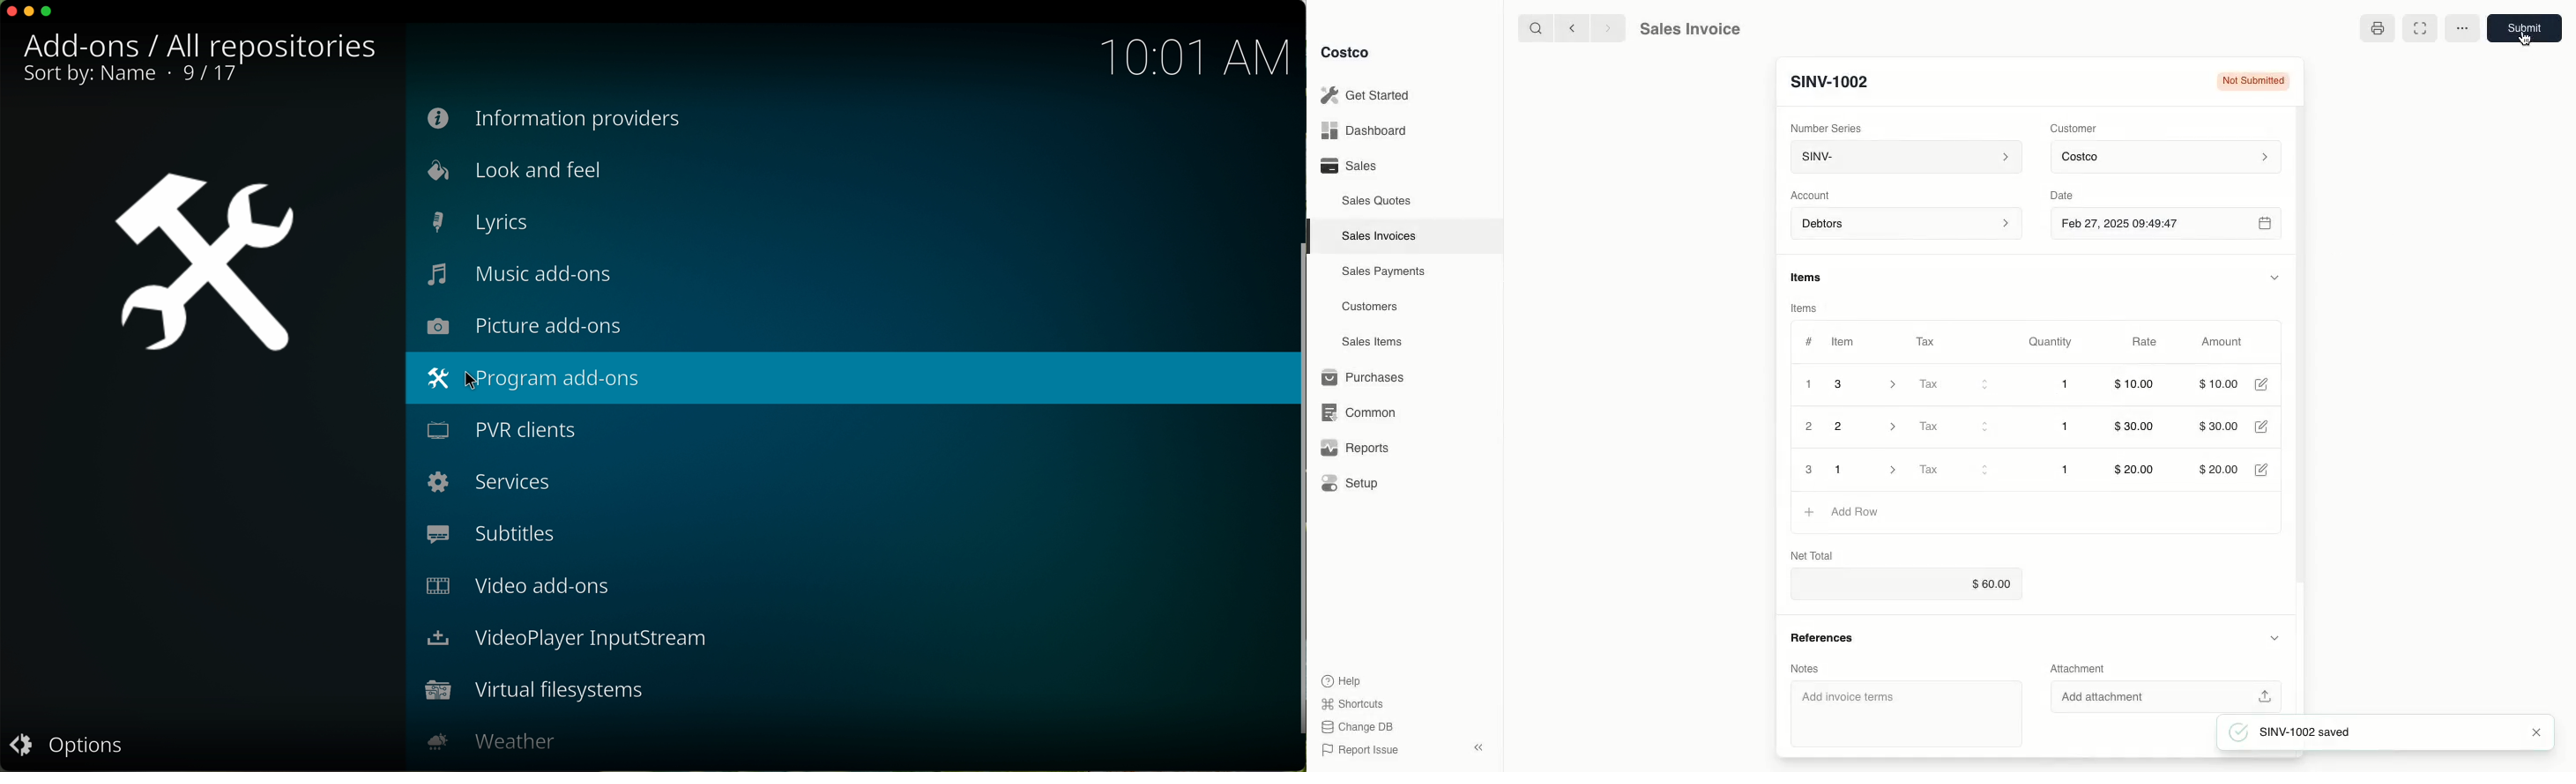  I want to click on Amount, so click(2220, 343).